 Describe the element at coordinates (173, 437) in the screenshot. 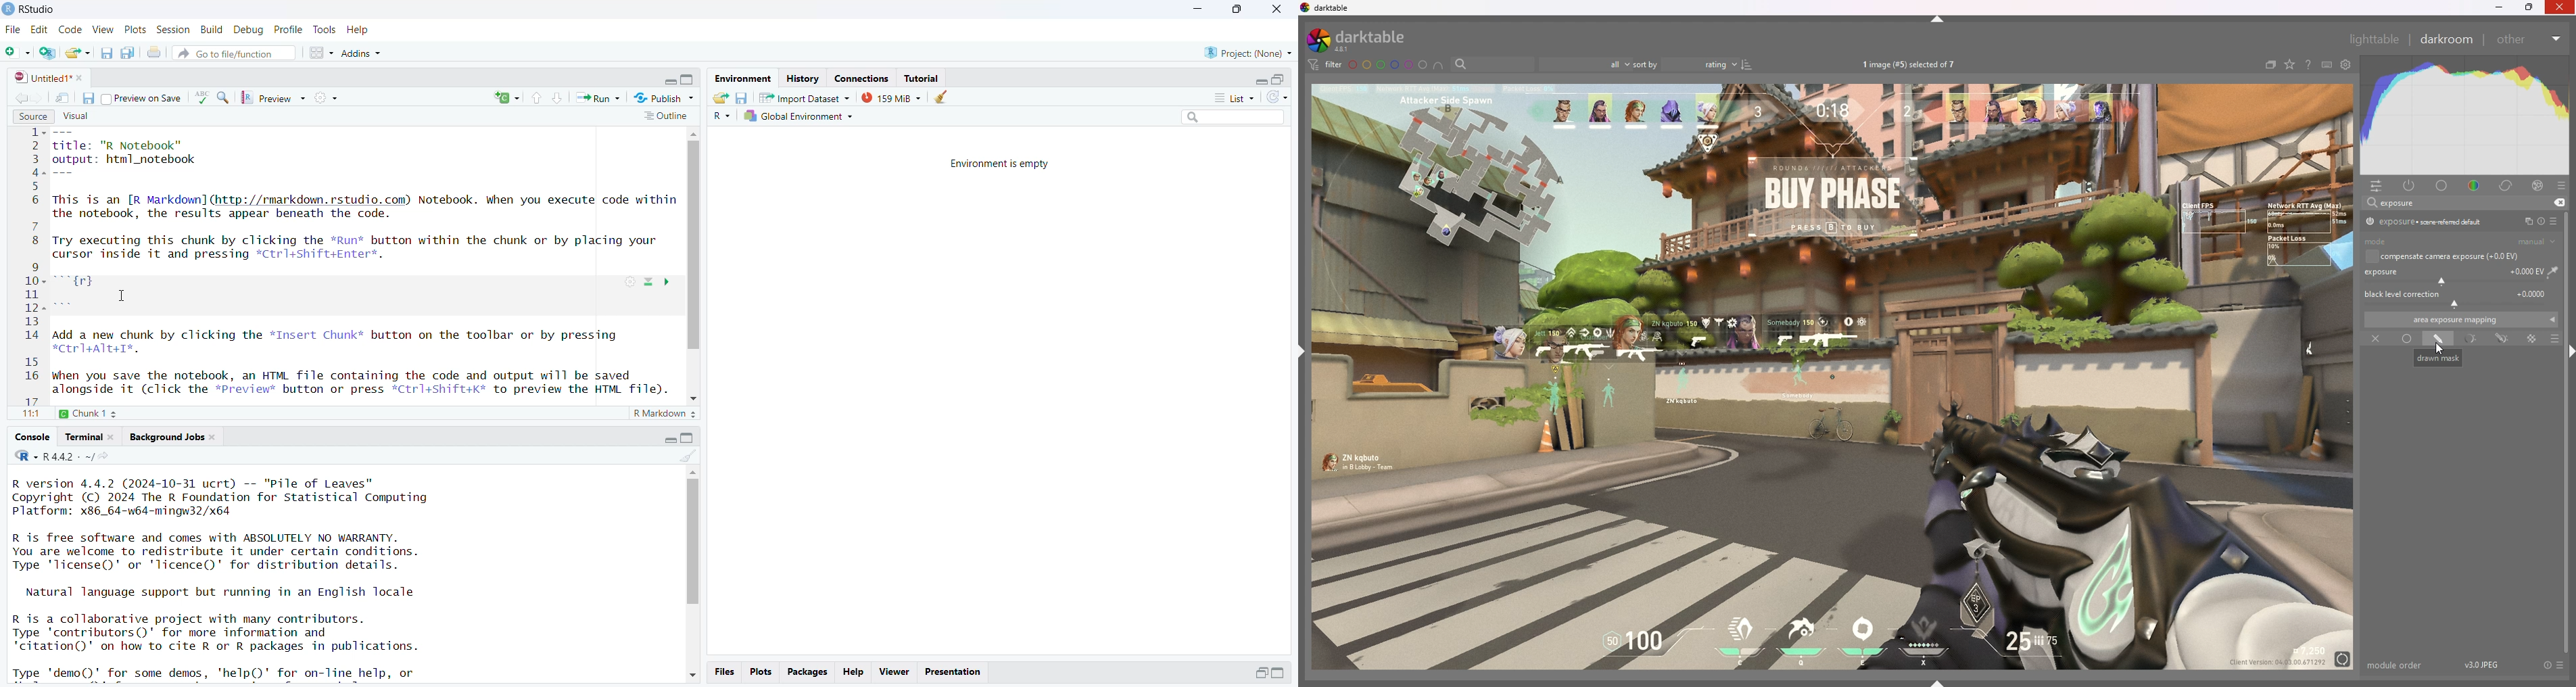

I see `background jobs` at that location.